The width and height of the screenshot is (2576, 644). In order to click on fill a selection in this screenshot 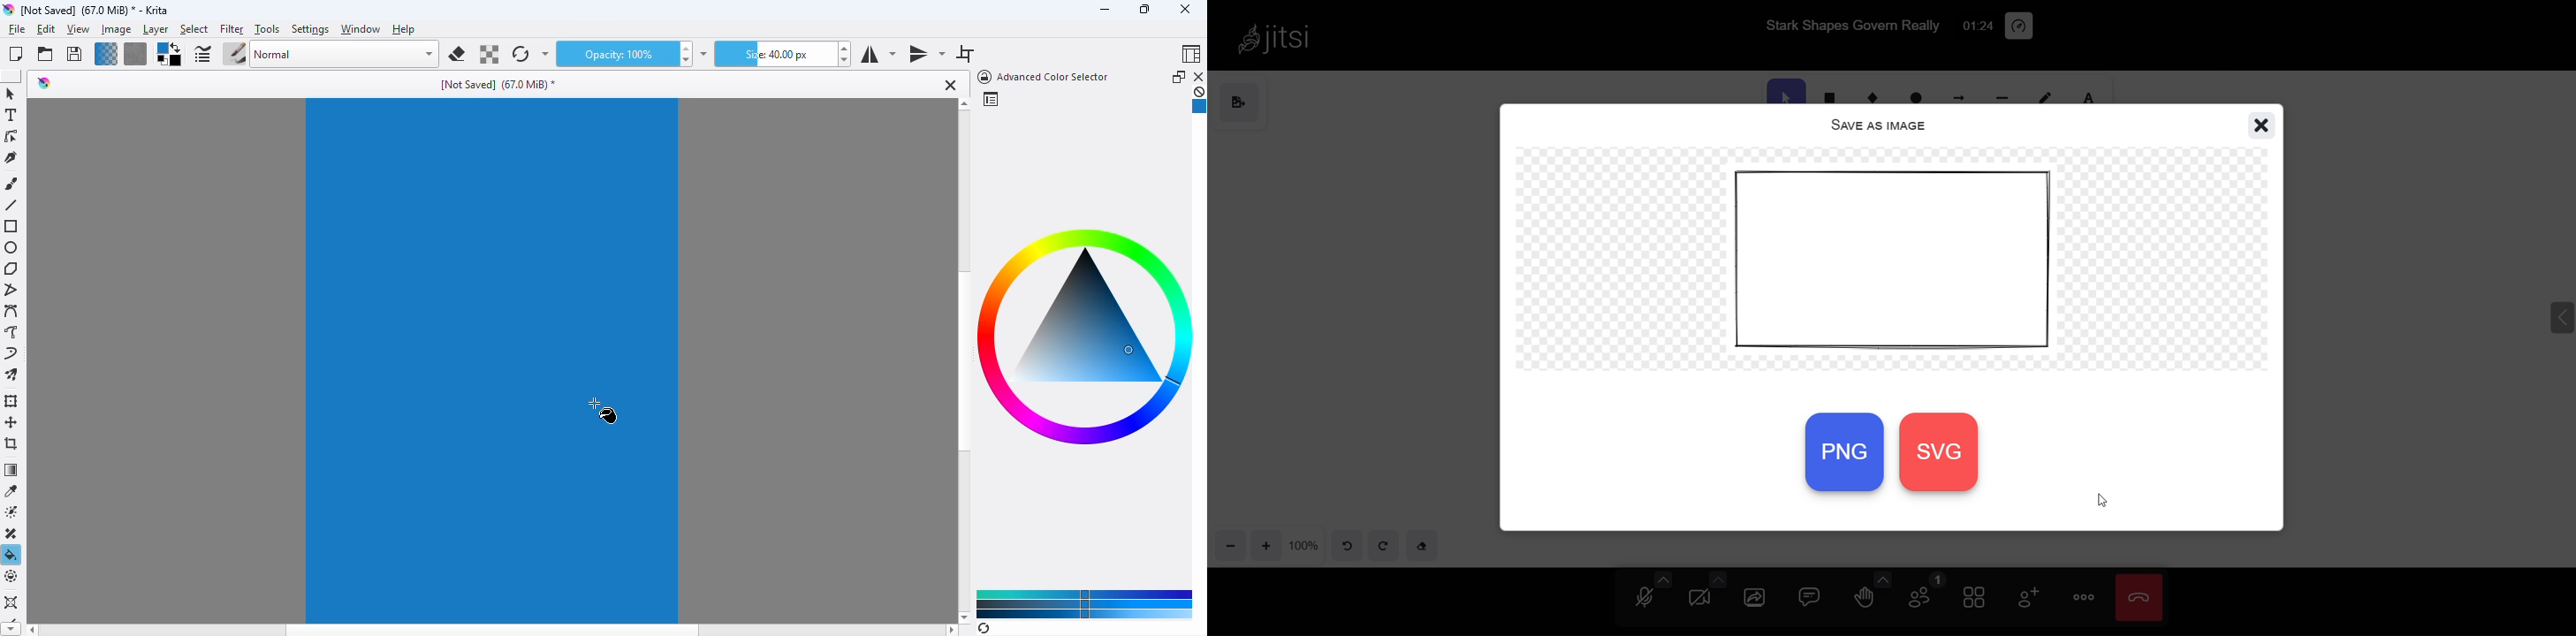, I will do `click(11, 555)`.